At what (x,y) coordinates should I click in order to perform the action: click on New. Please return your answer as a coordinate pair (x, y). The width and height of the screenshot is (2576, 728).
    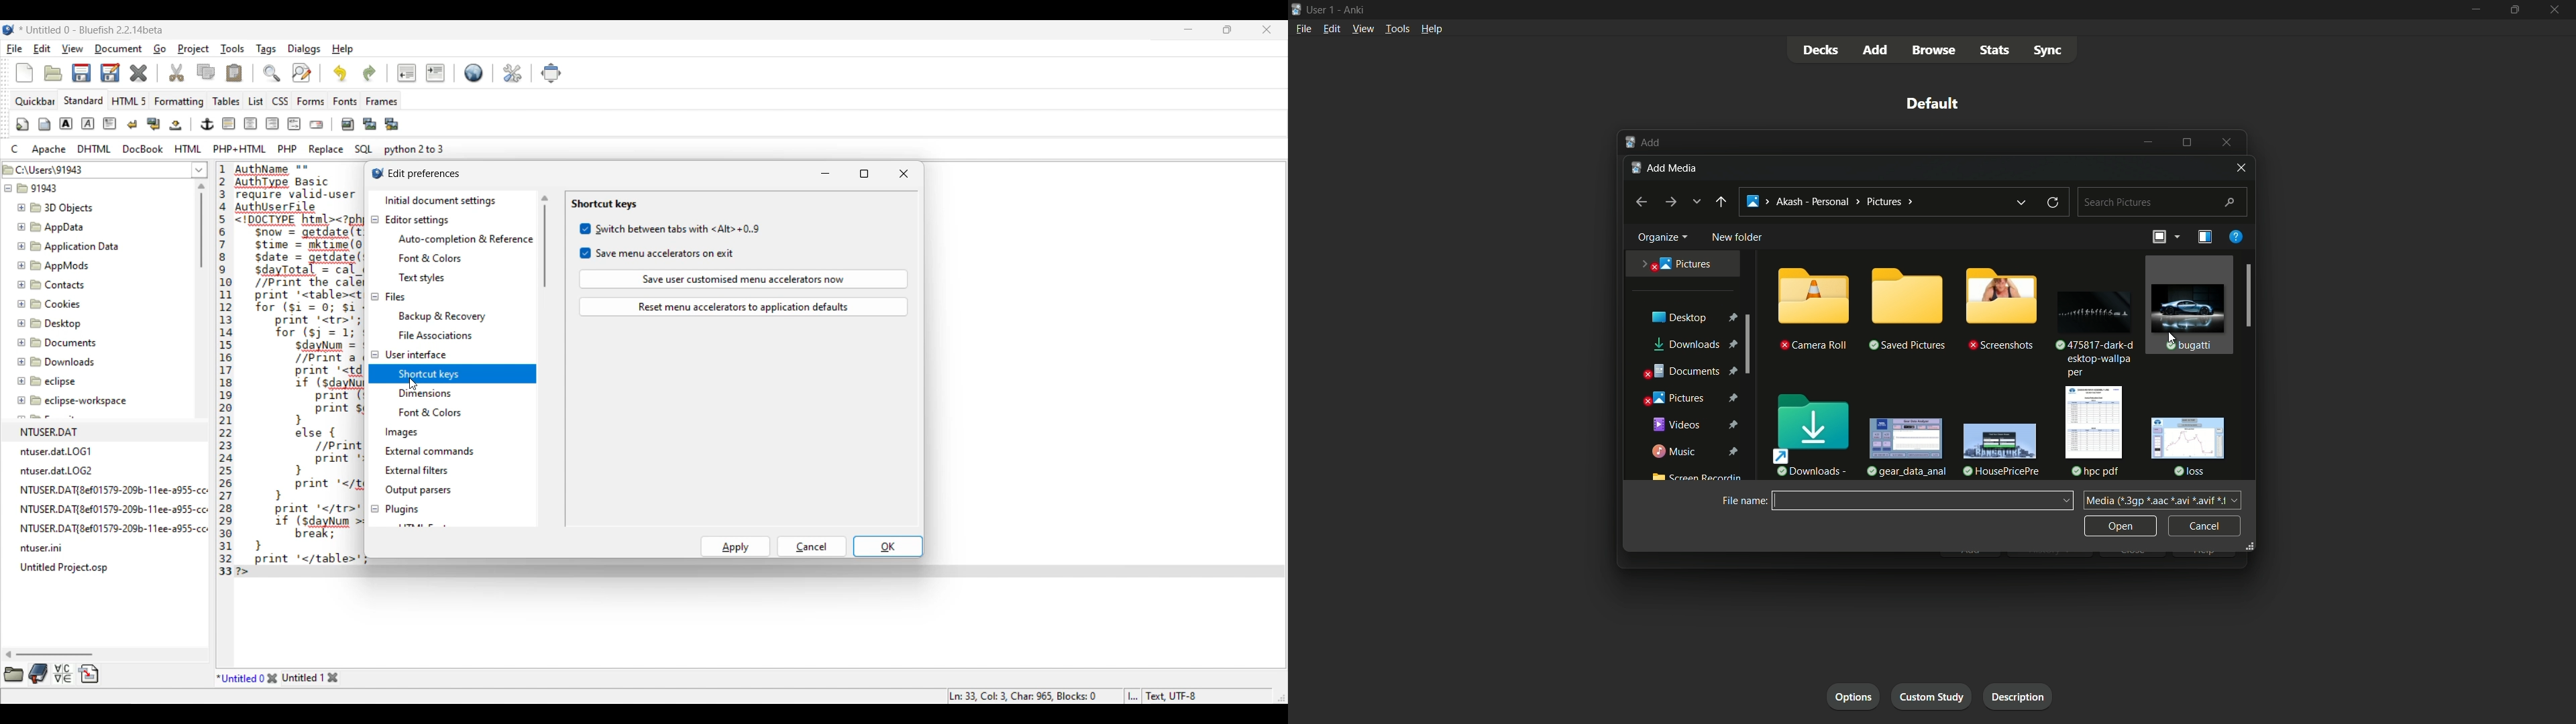
    Looking at the image, I should click on (25, 73).